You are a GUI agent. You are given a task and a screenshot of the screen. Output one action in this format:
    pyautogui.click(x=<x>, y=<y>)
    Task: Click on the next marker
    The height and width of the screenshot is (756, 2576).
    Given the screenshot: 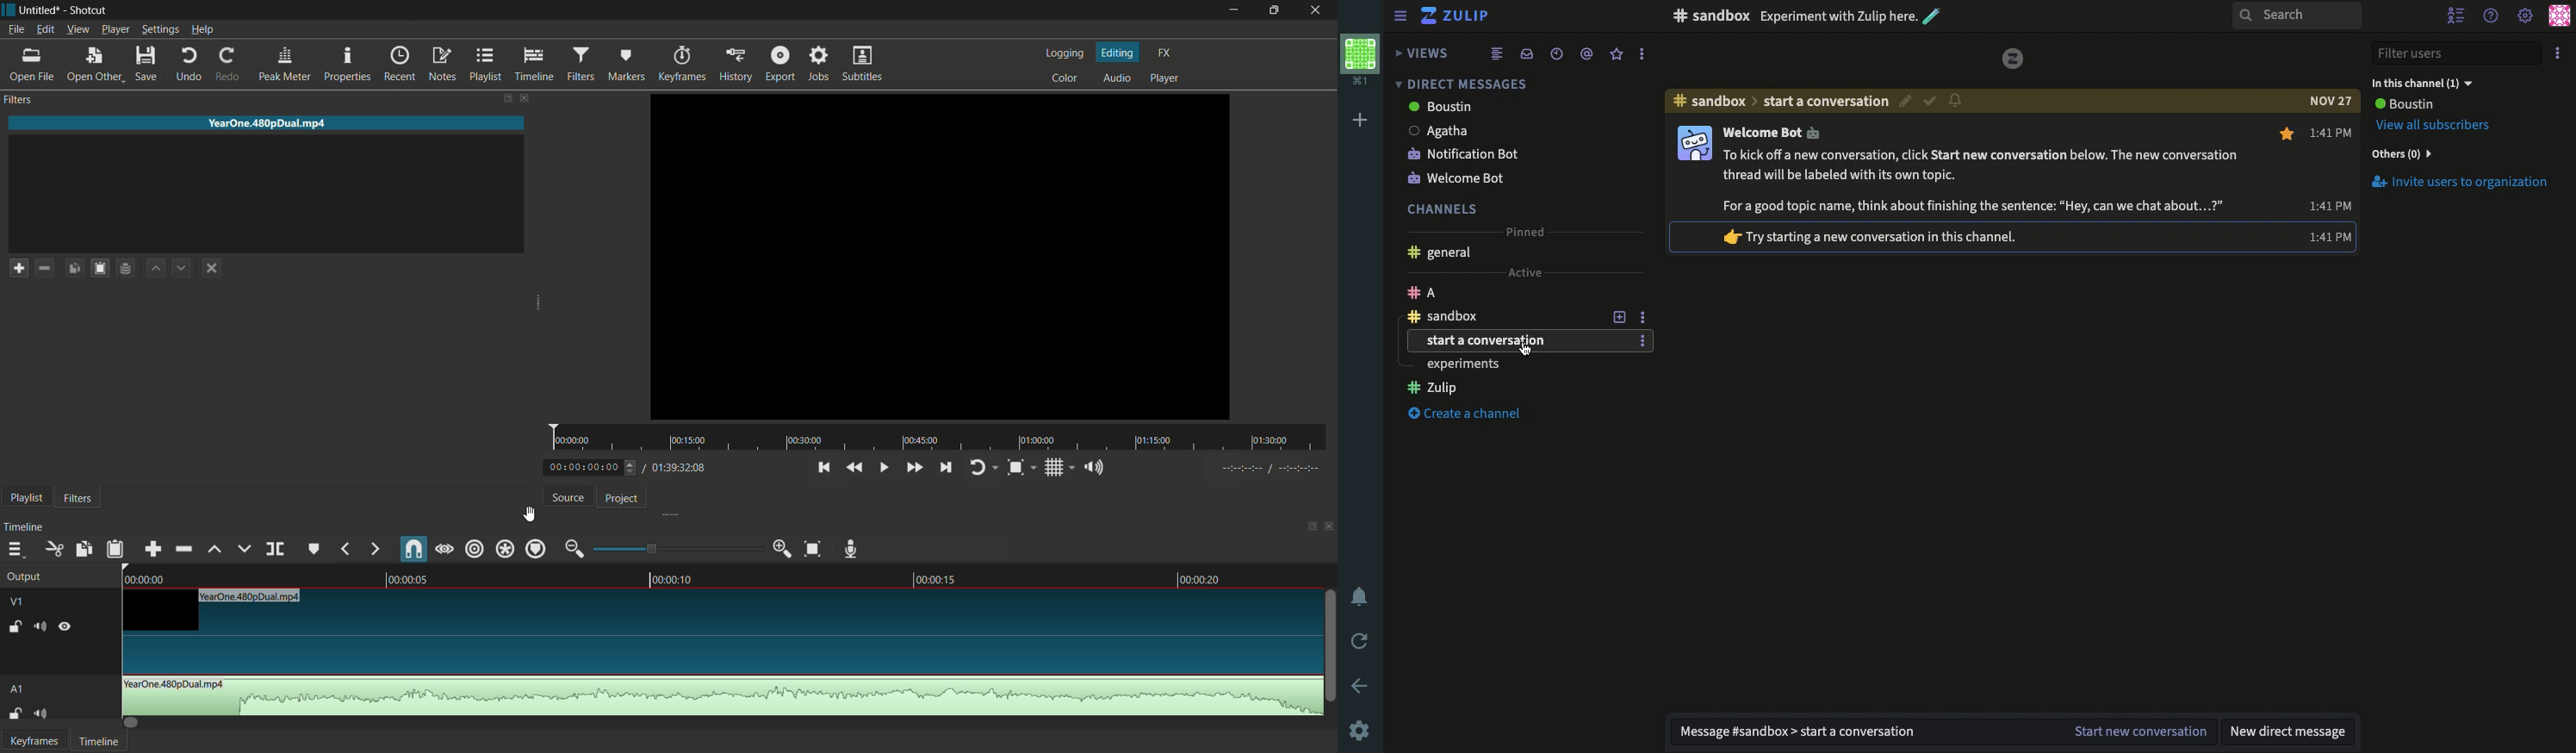 What is the action you would take?
    pyautogui.click(x=374, y=549)
    